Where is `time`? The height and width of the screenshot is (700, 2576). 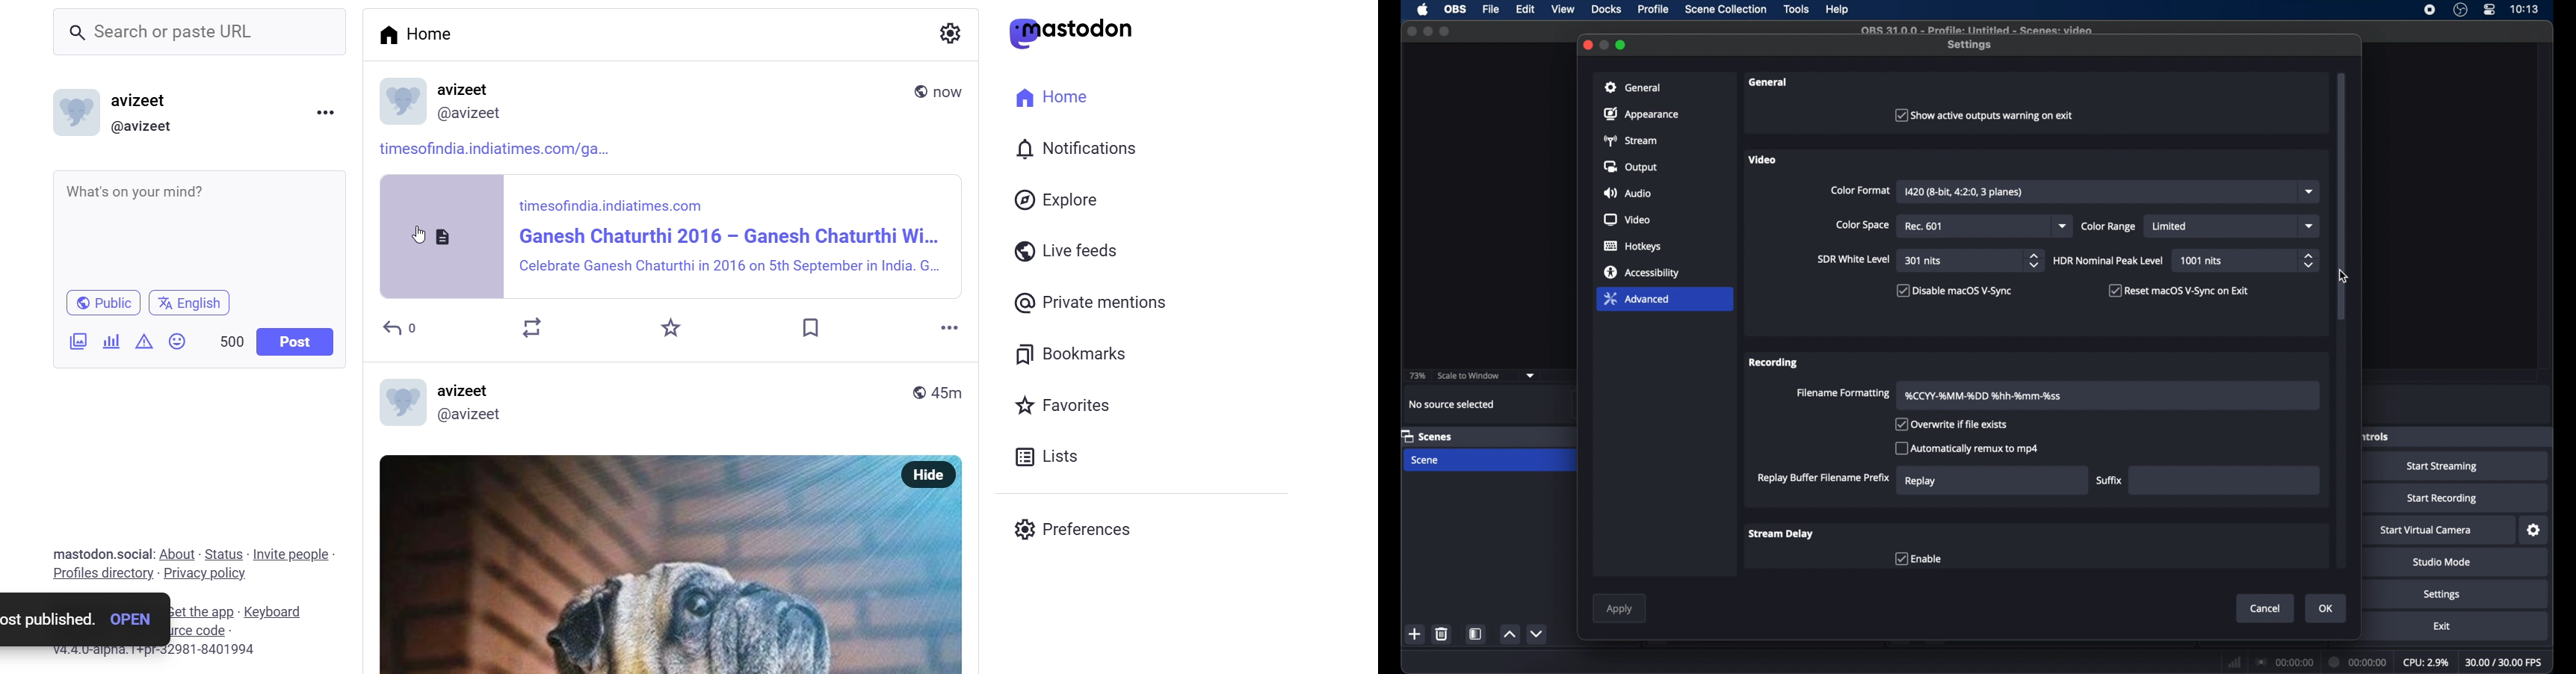 time is located at coordinates (2525, 9).